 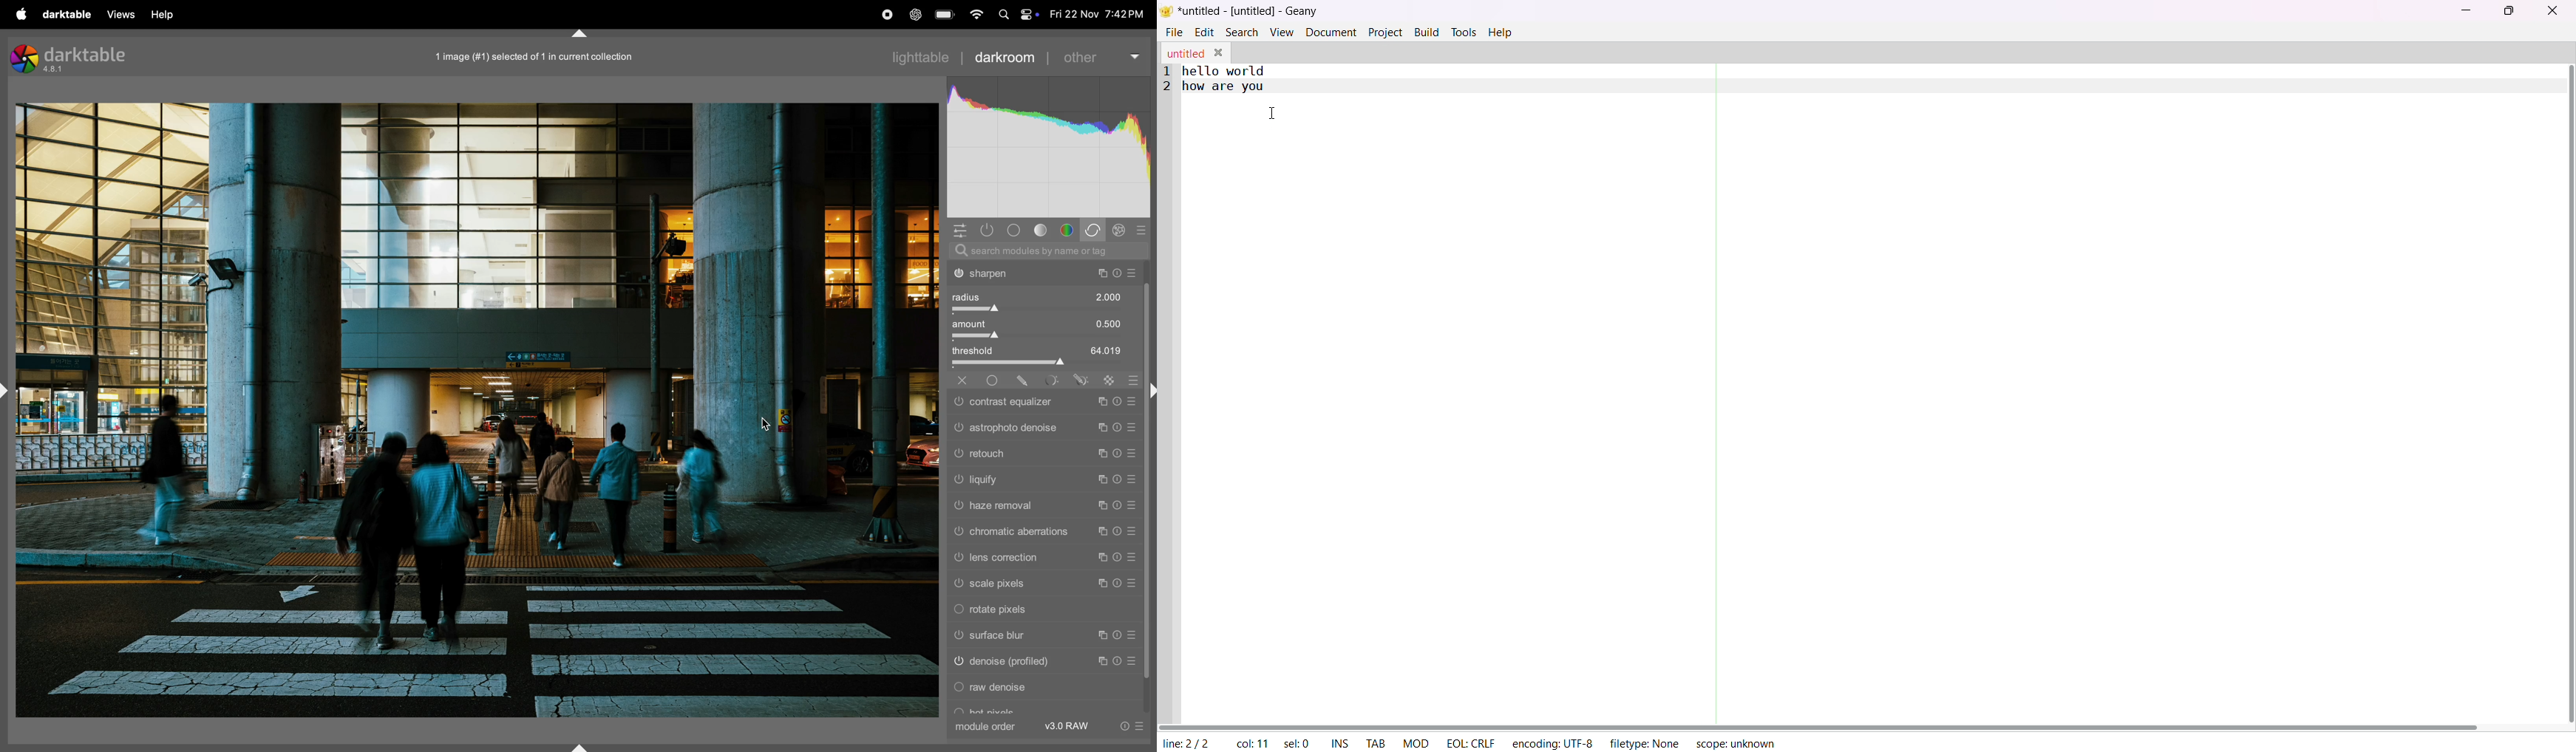 What do you see at coordinates (171, 12) in the screenshot?
I see `help` at bounding box center [171, 12].